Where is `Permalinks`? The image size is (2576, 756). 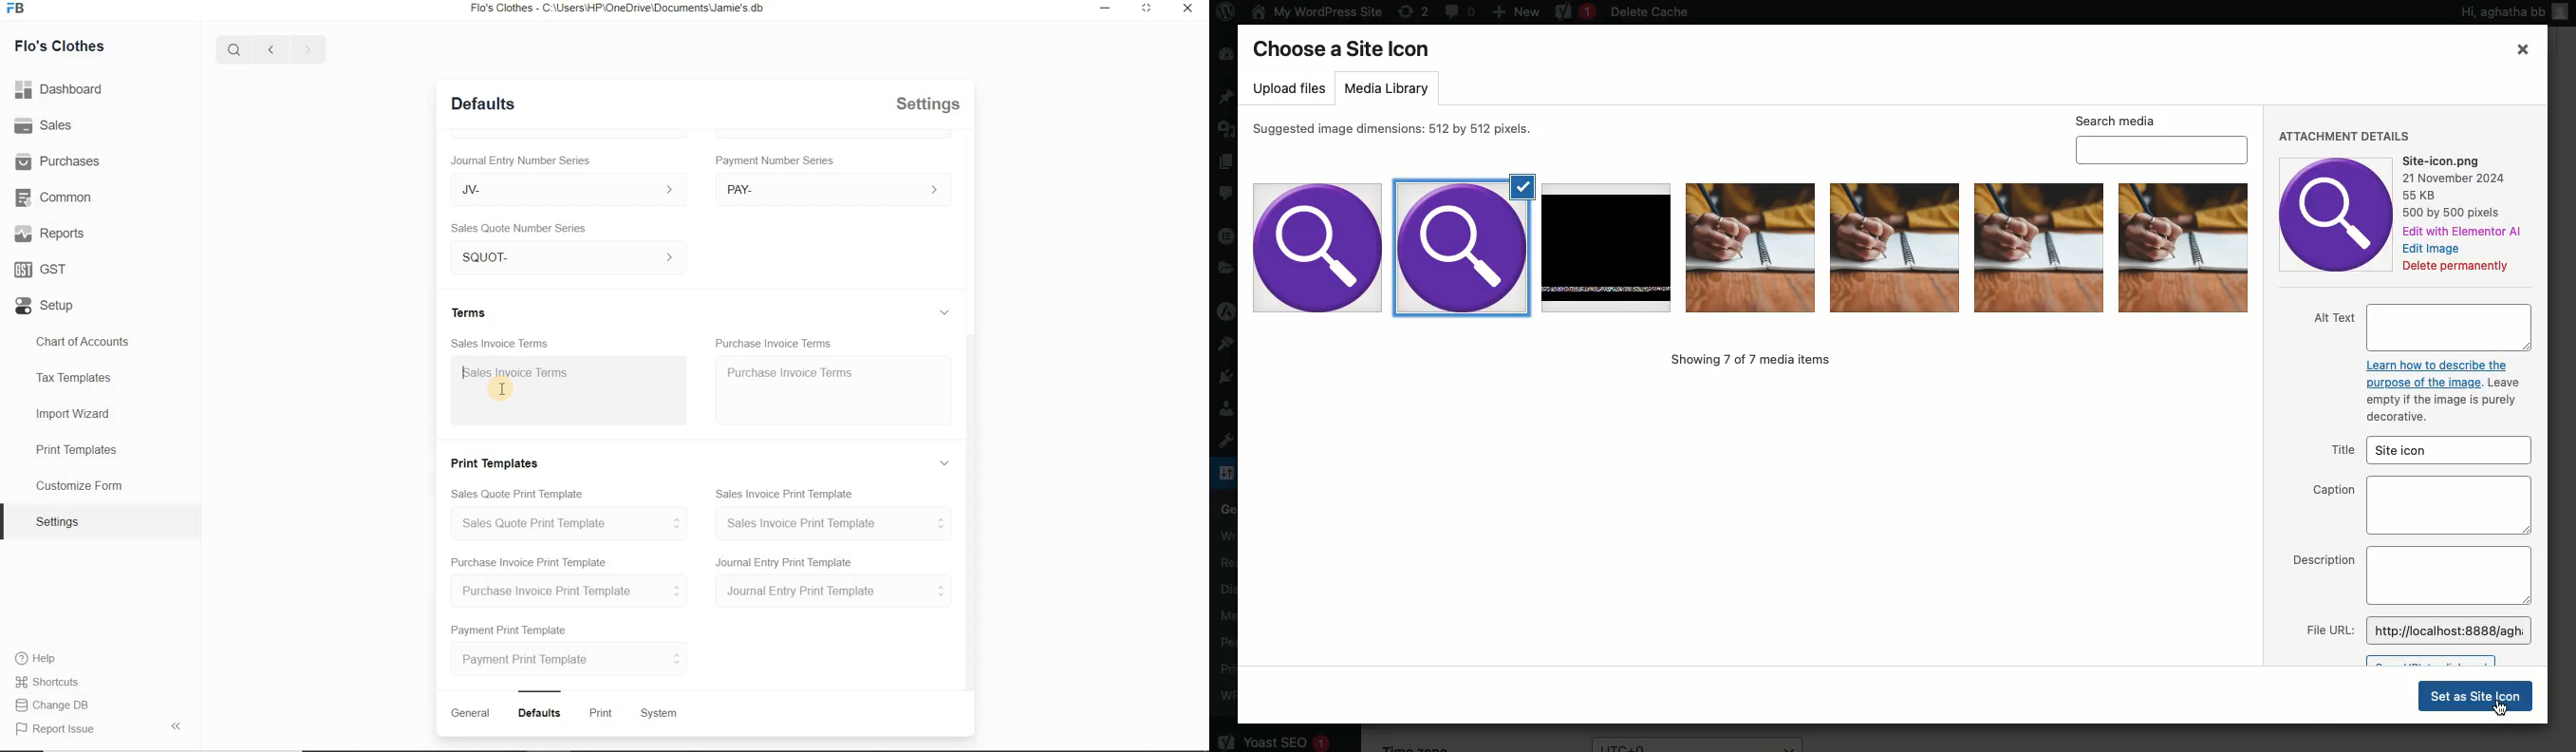 Permalinks is located at coordinates (1233, 642).